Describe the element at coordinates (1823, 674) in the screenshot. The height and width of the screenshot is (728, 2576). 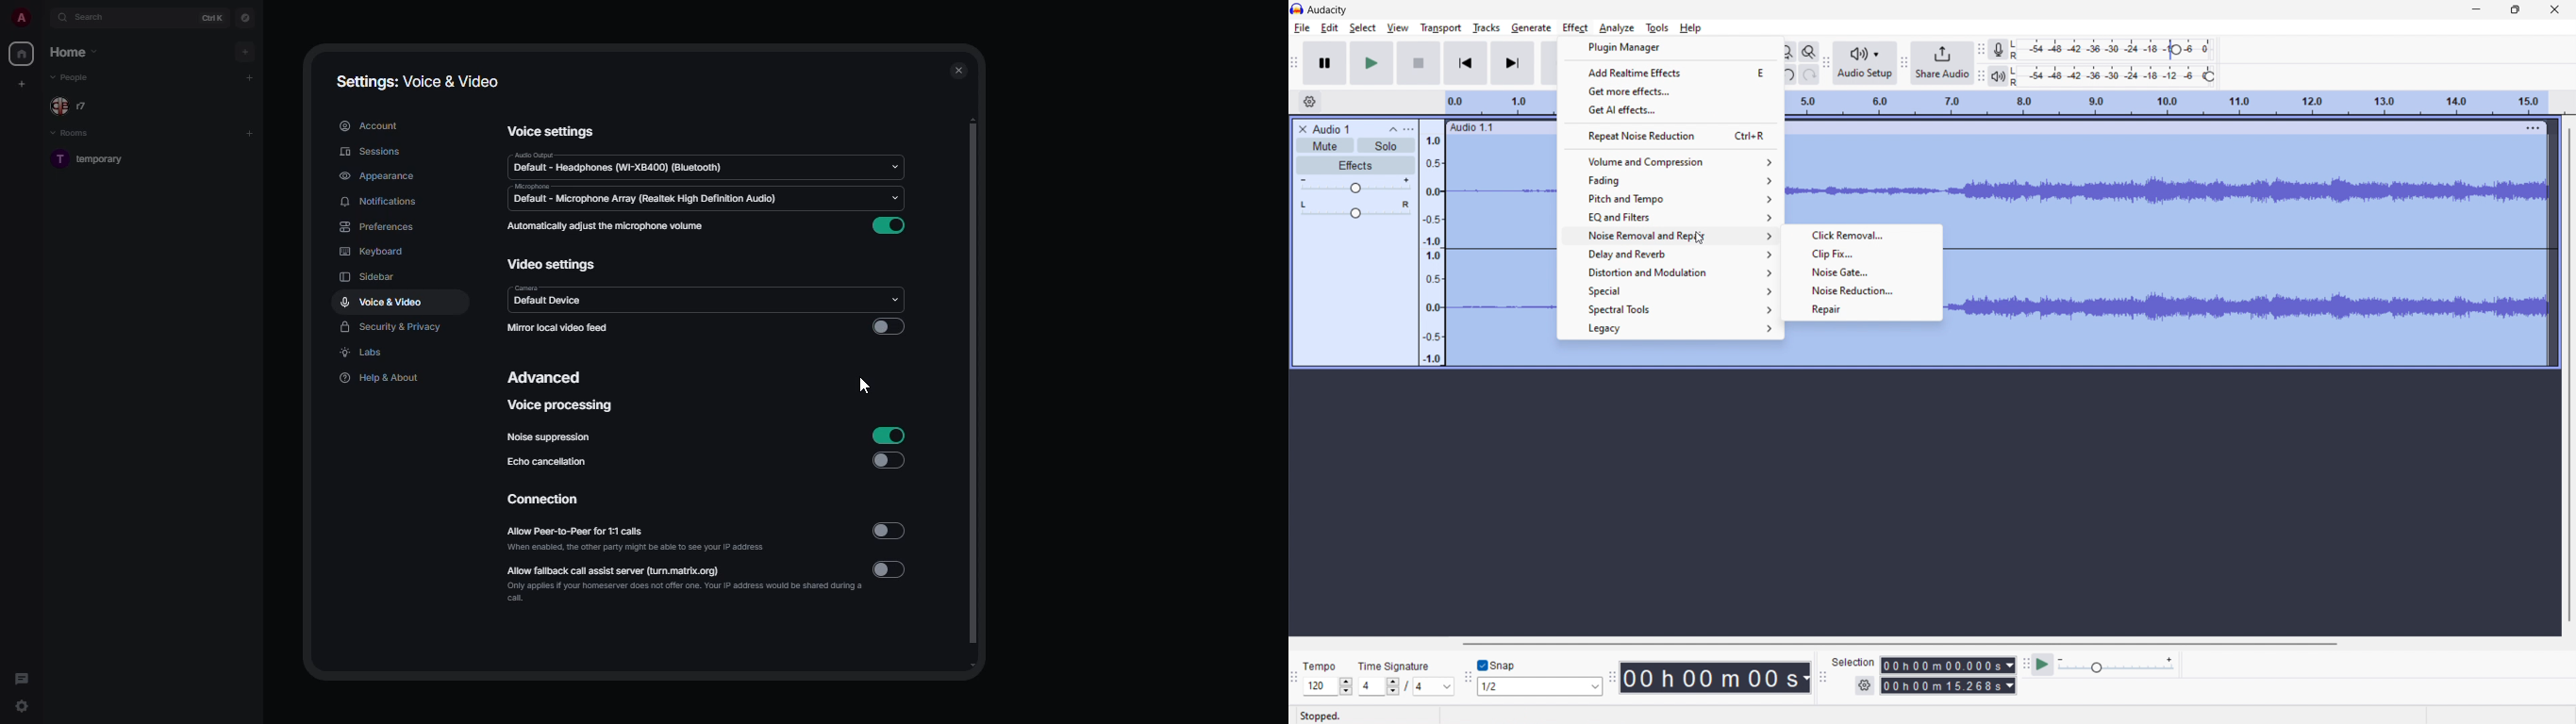
I see `selection toolbar` at that location.